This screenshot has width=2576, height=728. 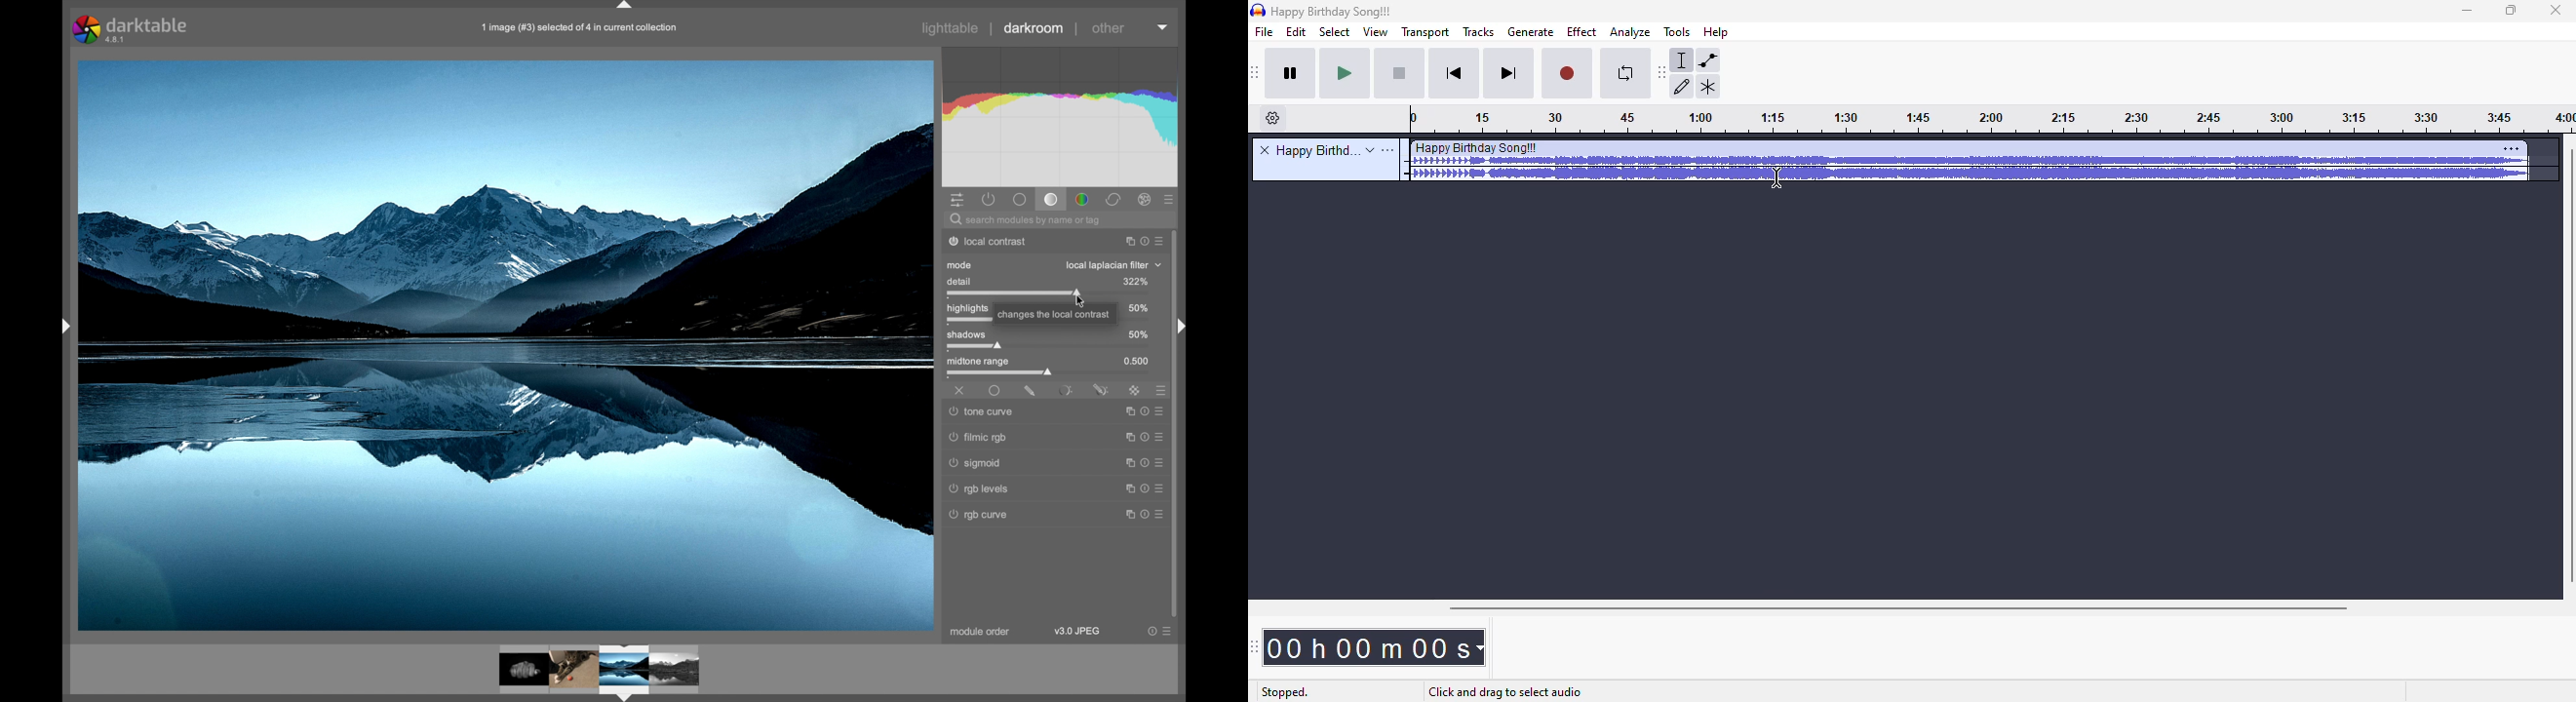 What do you see at coordinates (1971, 161) in the screenshot?
I see `audio track` at bounding box center [1971, 161].